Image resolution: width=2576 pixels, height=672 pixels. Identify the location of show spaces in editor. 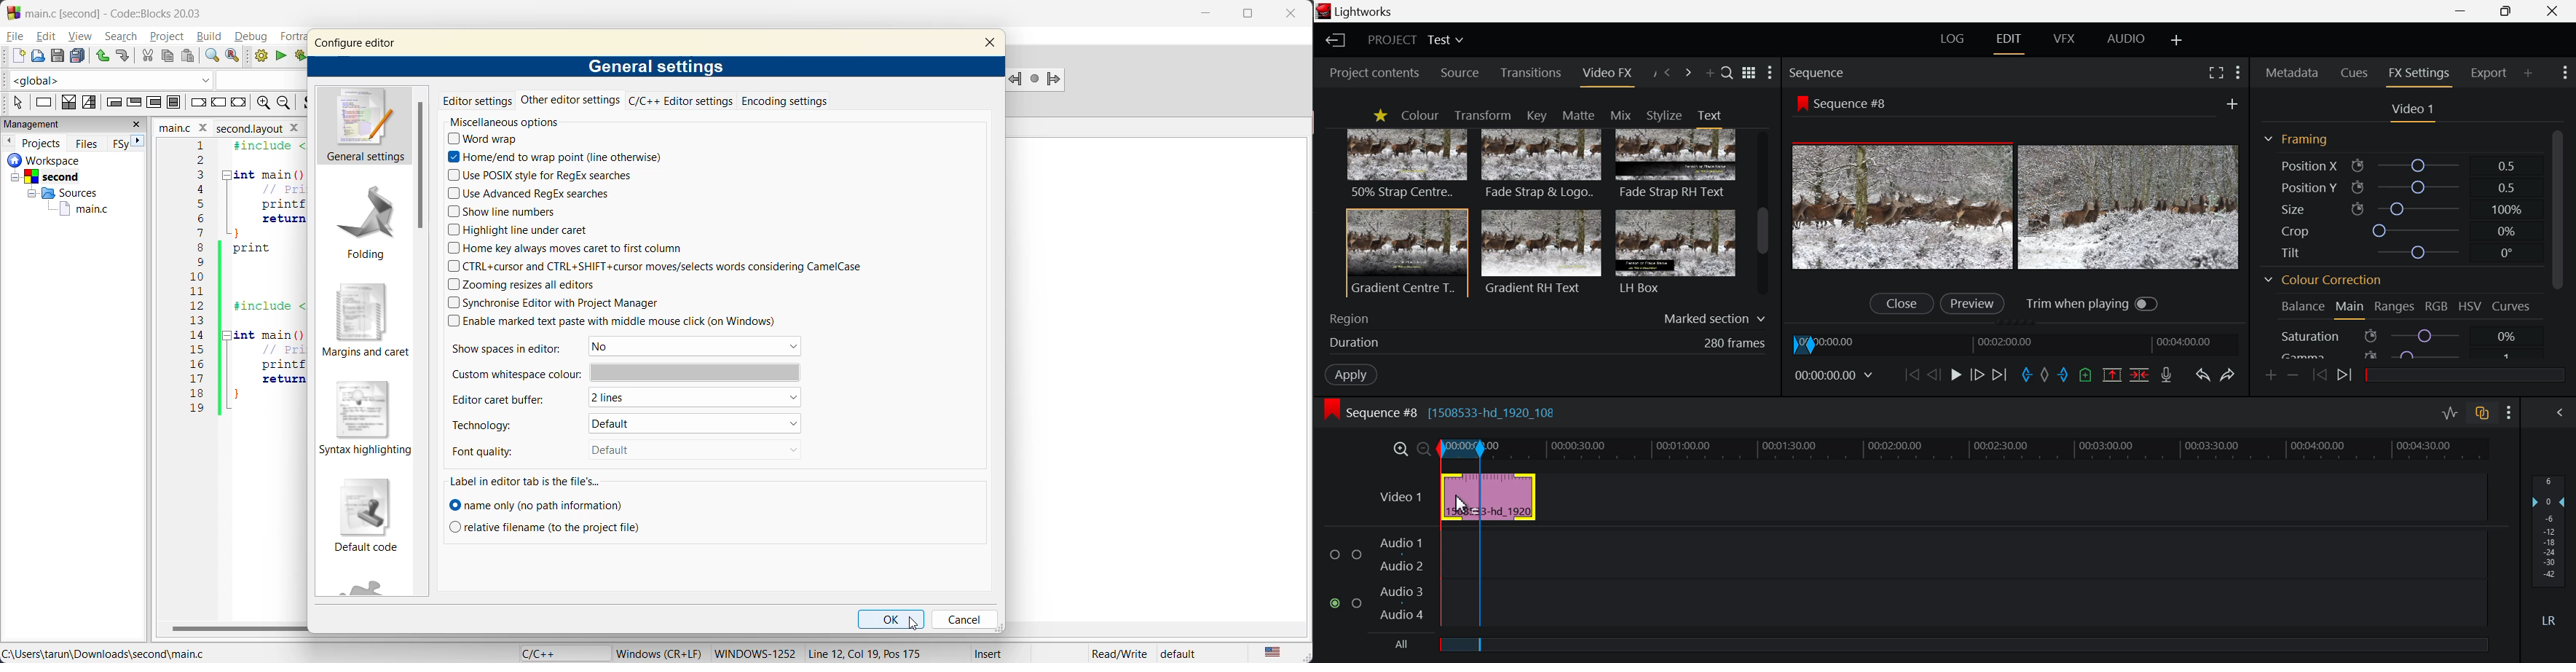
(516, 348).